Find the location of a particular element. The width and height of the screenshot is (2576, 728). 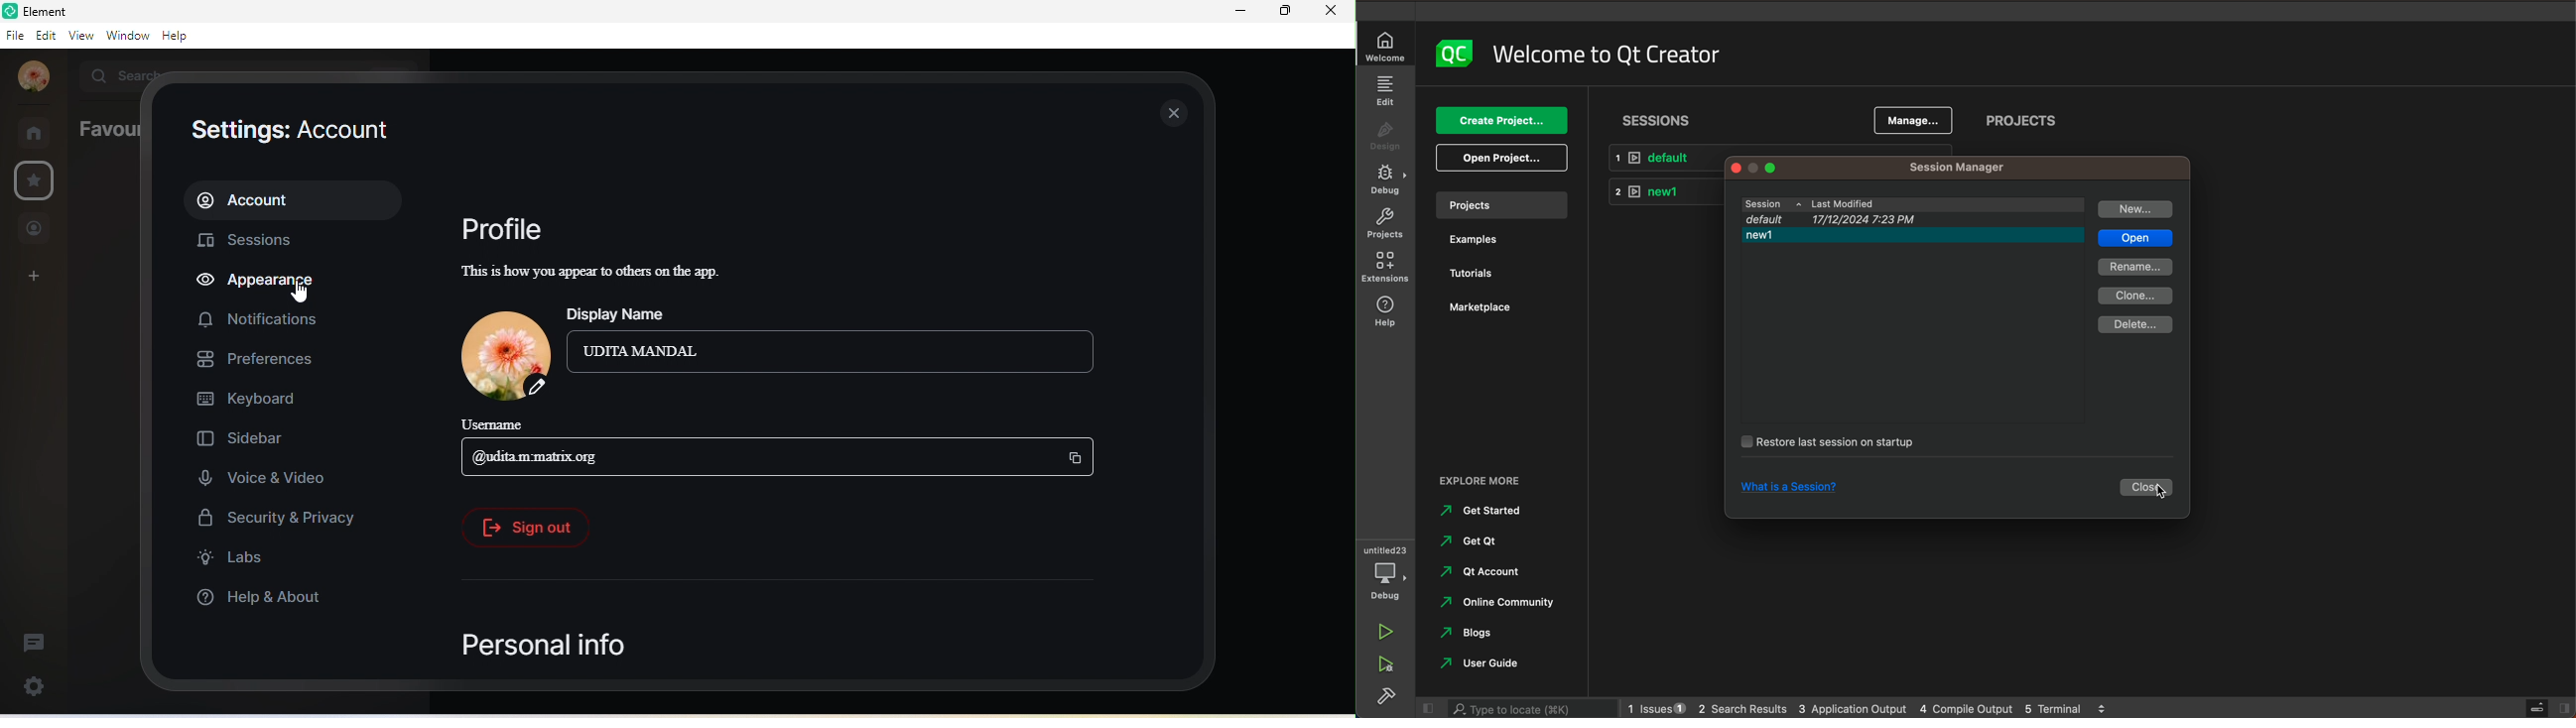

ser guide is located at coordinates (1484, 662).